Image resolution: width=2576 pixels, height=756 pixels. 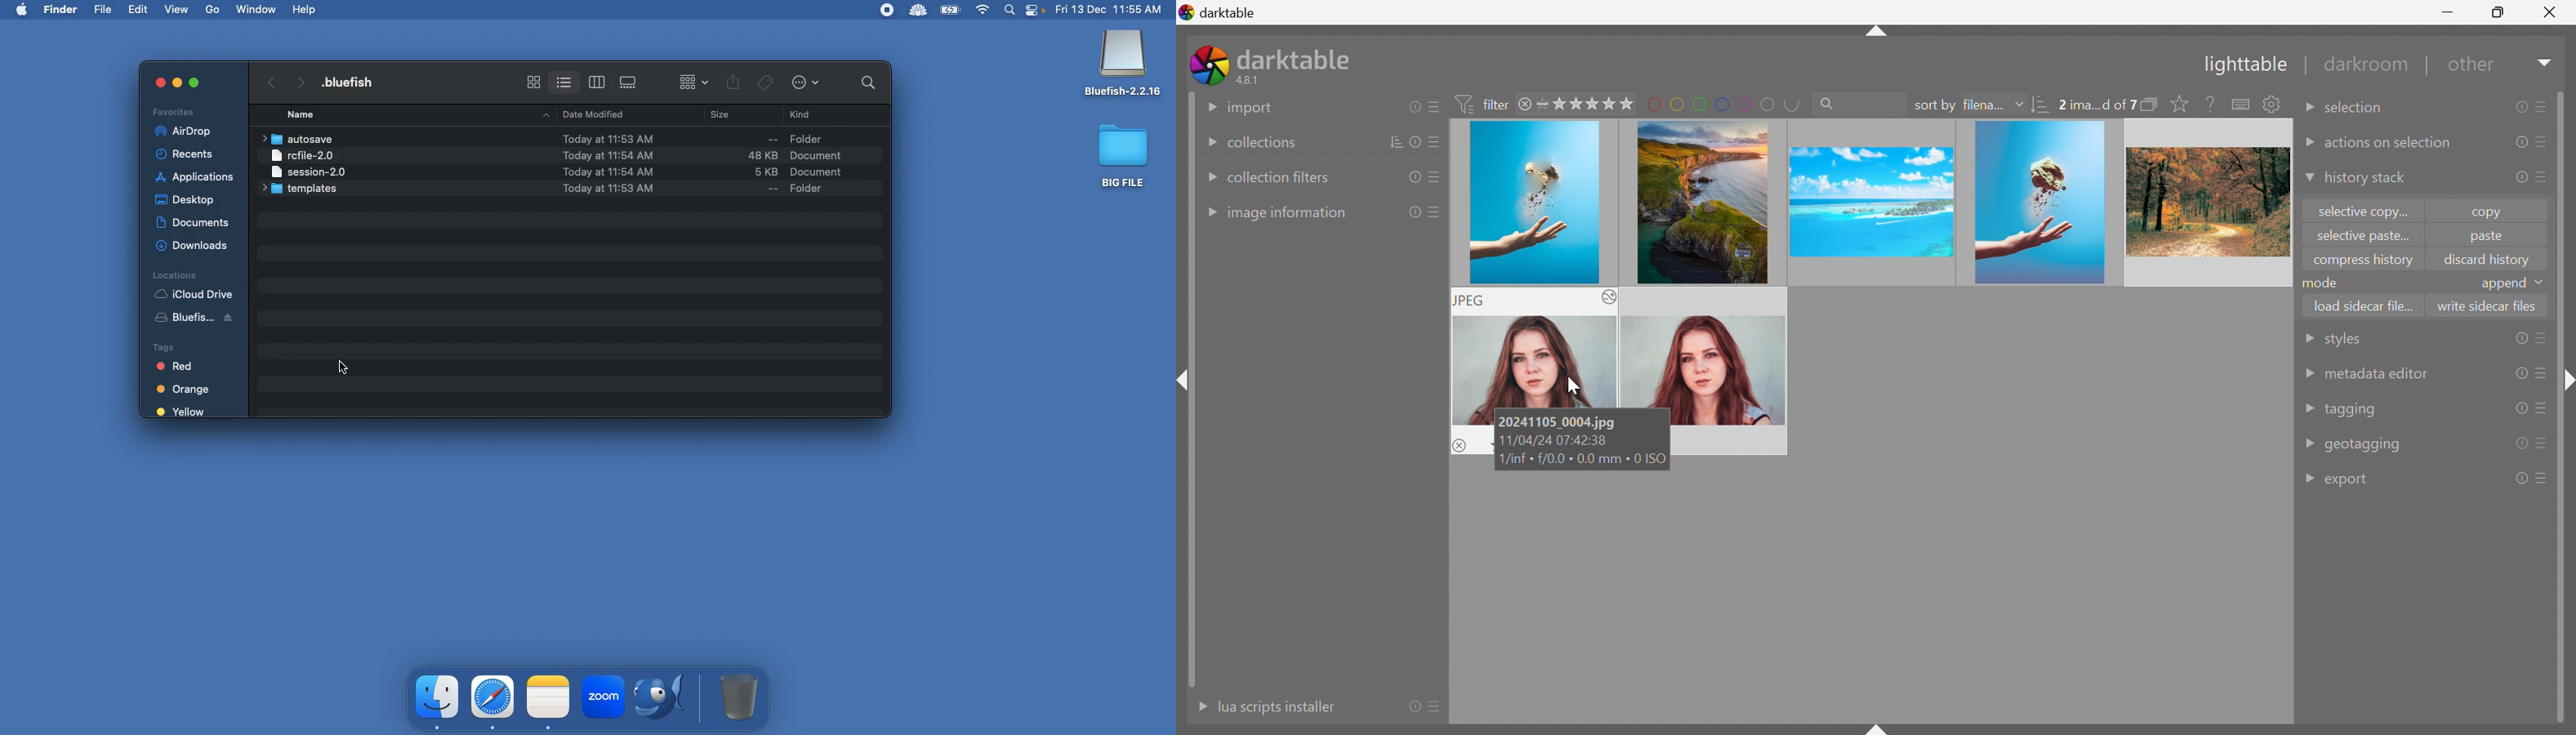 What do you see at coordinates (2485, 238) in the screenshot?
I see `paste` at bounding box center [2485, 238].